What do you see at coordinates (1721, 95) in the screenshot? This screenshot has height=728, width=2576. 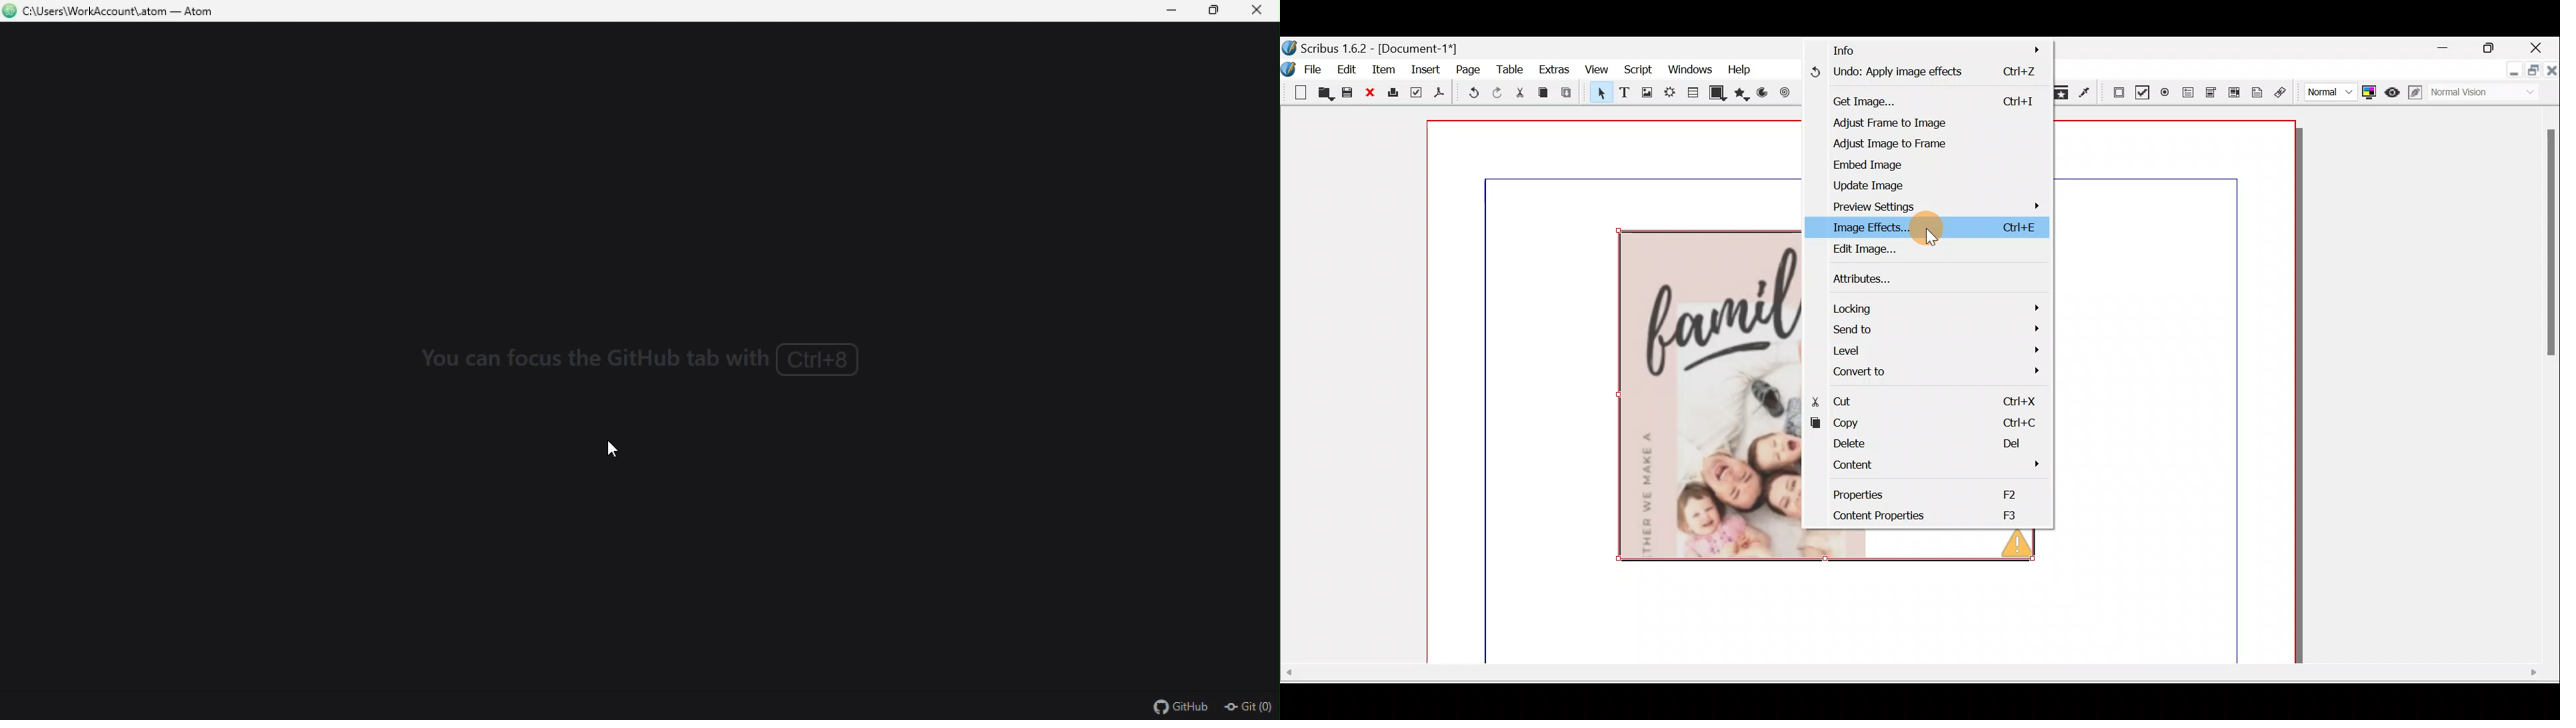 I see `Shape` at bounding box center [1721, 95].